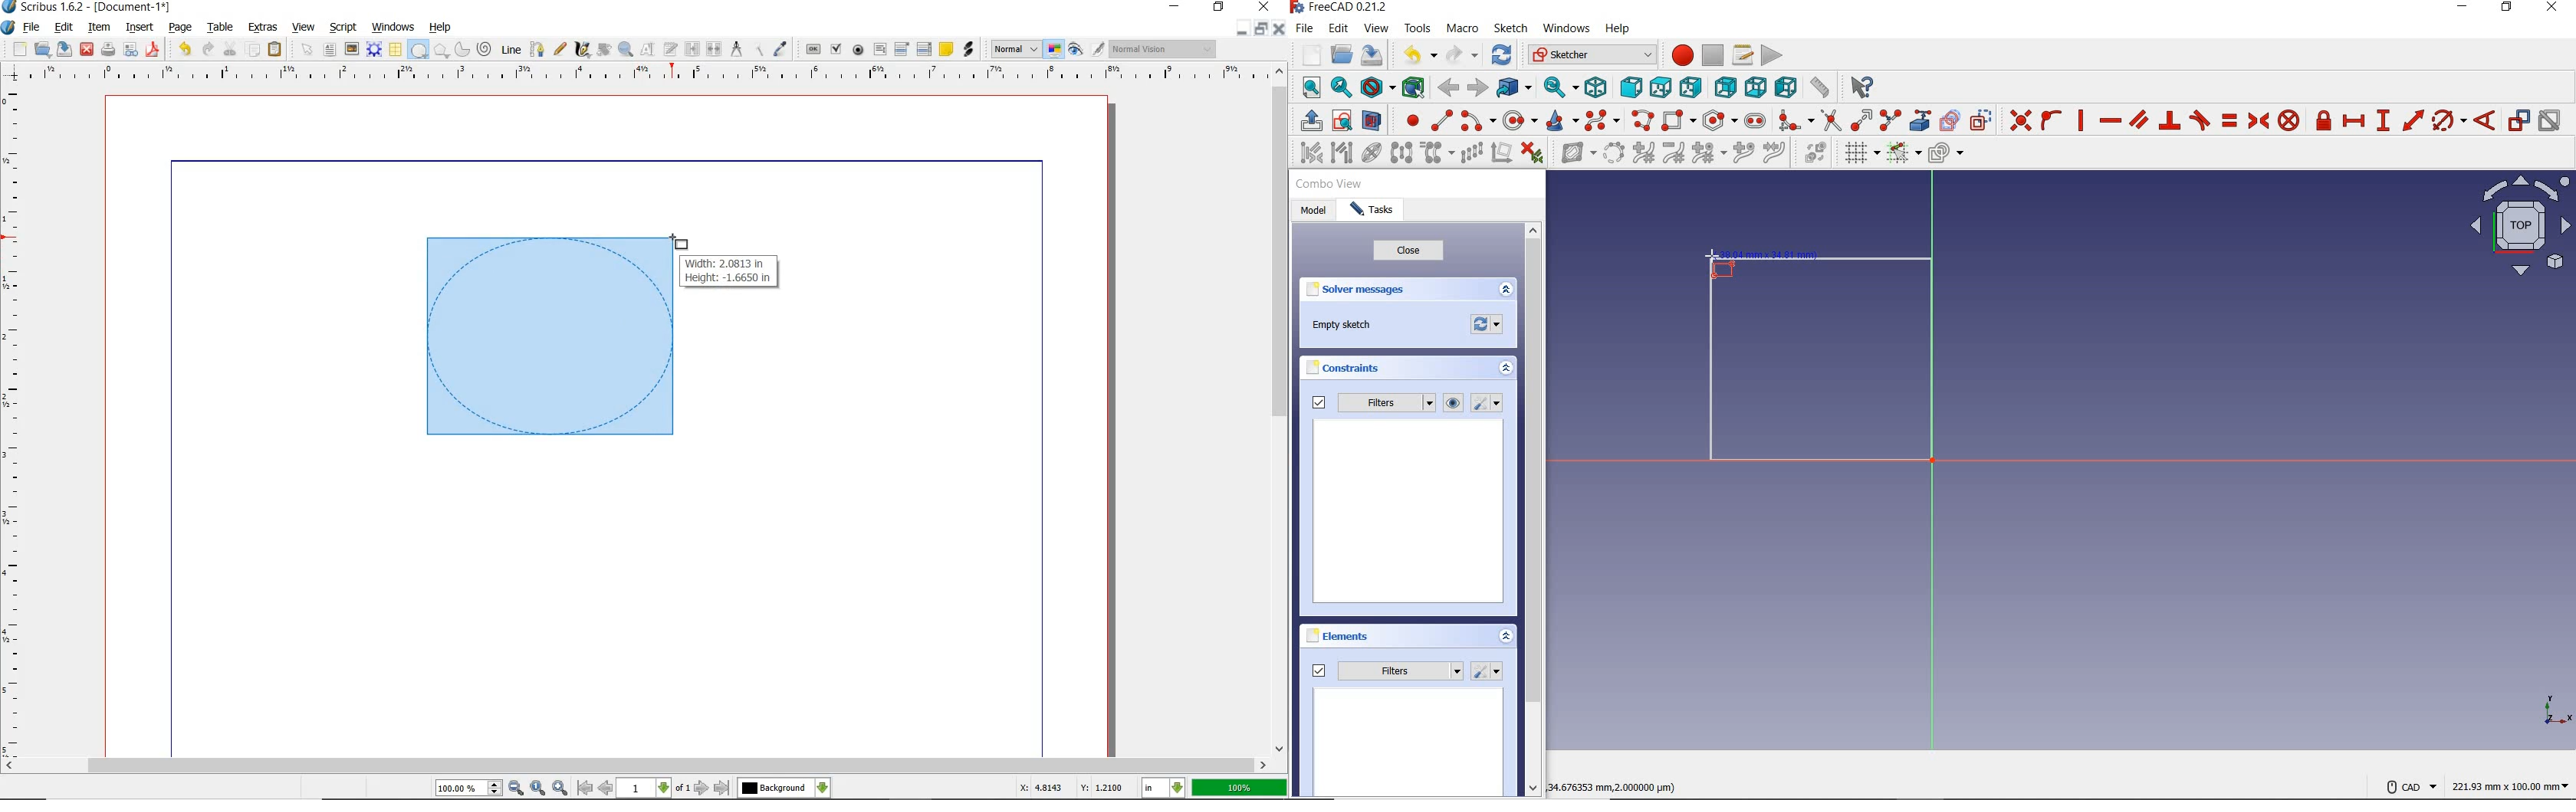  What do you see at coordinates (1562, 122) in the screenshot?
I see `create conic` at bounding box center [1562, 122].